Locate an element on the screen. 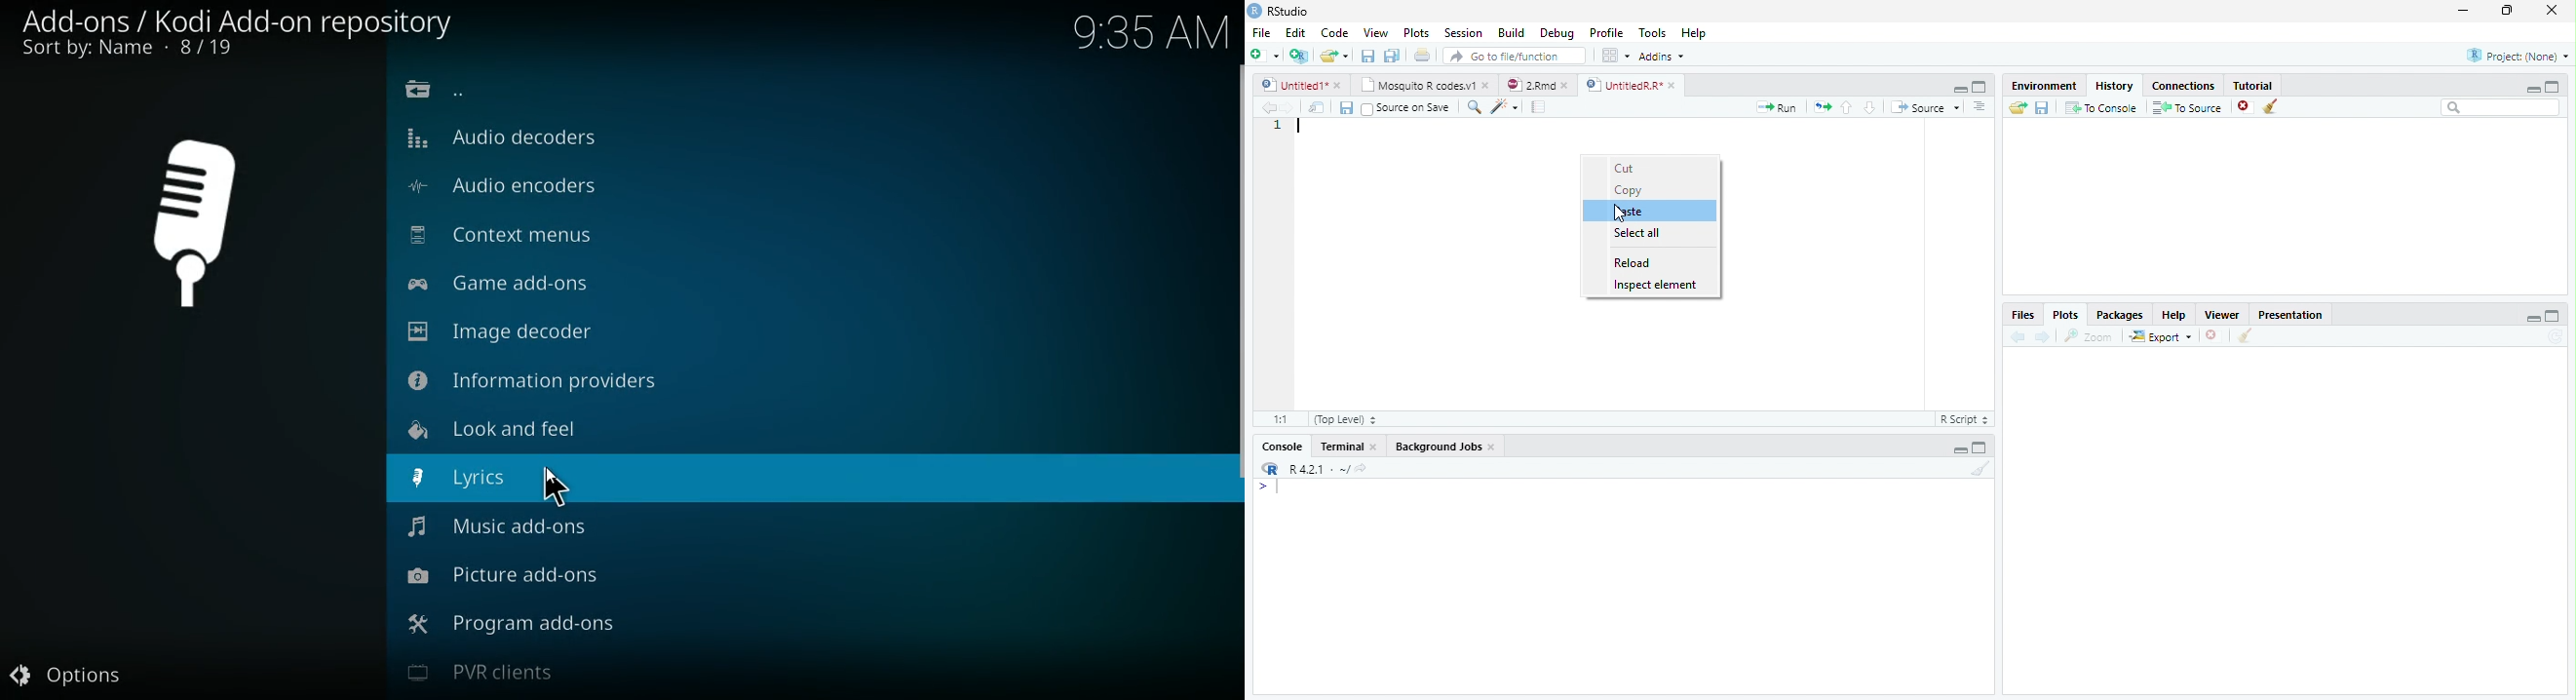 This screenshot has width=2576, height=700. Run is located at coordinates (1773, 108).